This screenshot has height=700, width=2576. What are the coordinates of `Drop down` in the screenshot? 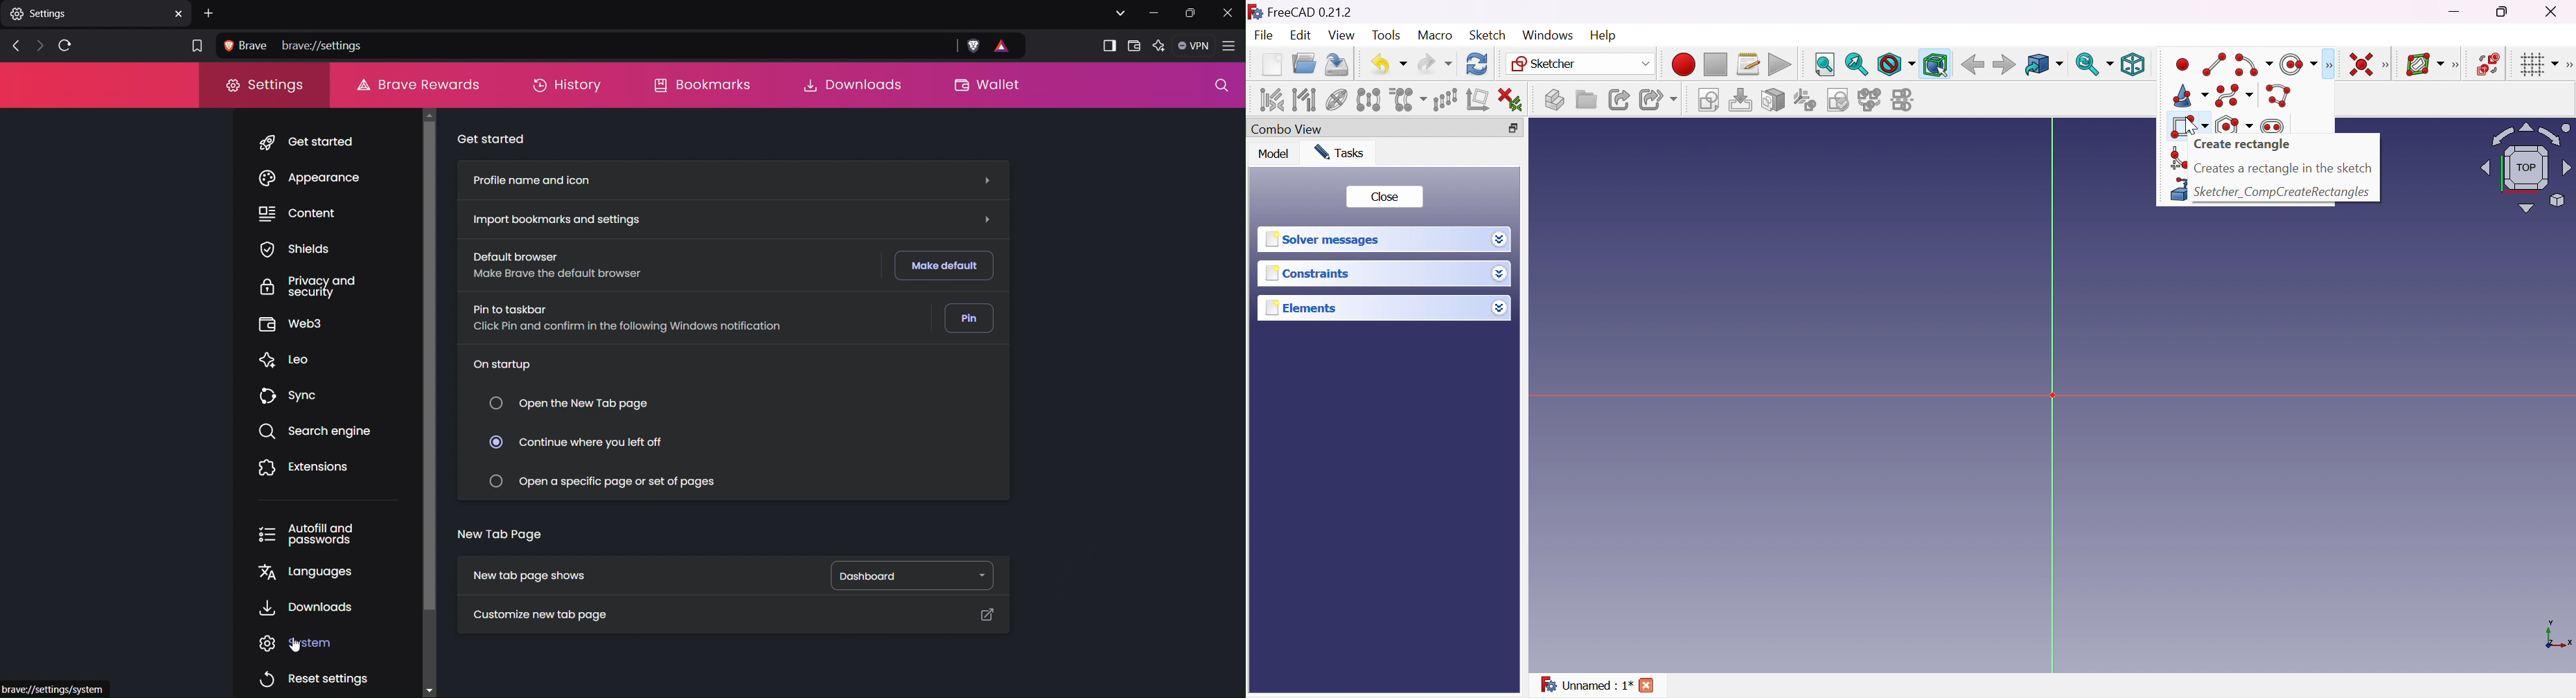 It's located at (1500, 308).